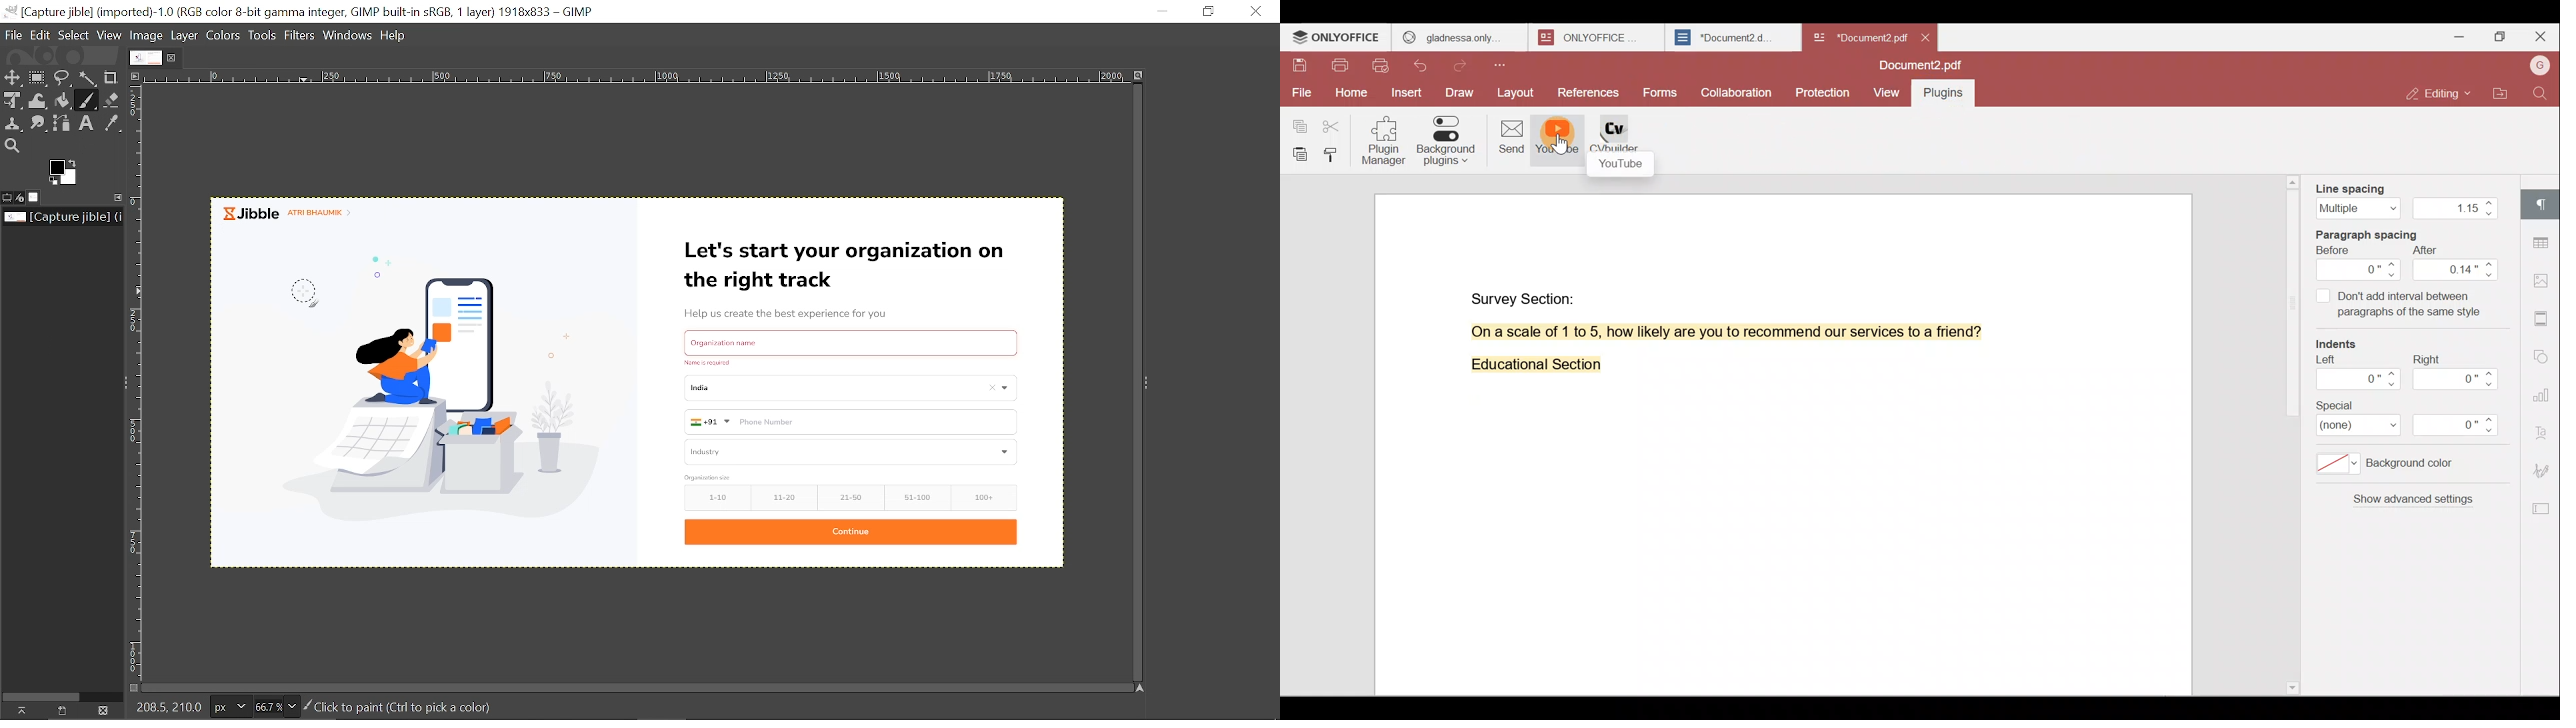 The width and height of the screenshot is (2576, 728). I want to click on Images, so click(37, 197).